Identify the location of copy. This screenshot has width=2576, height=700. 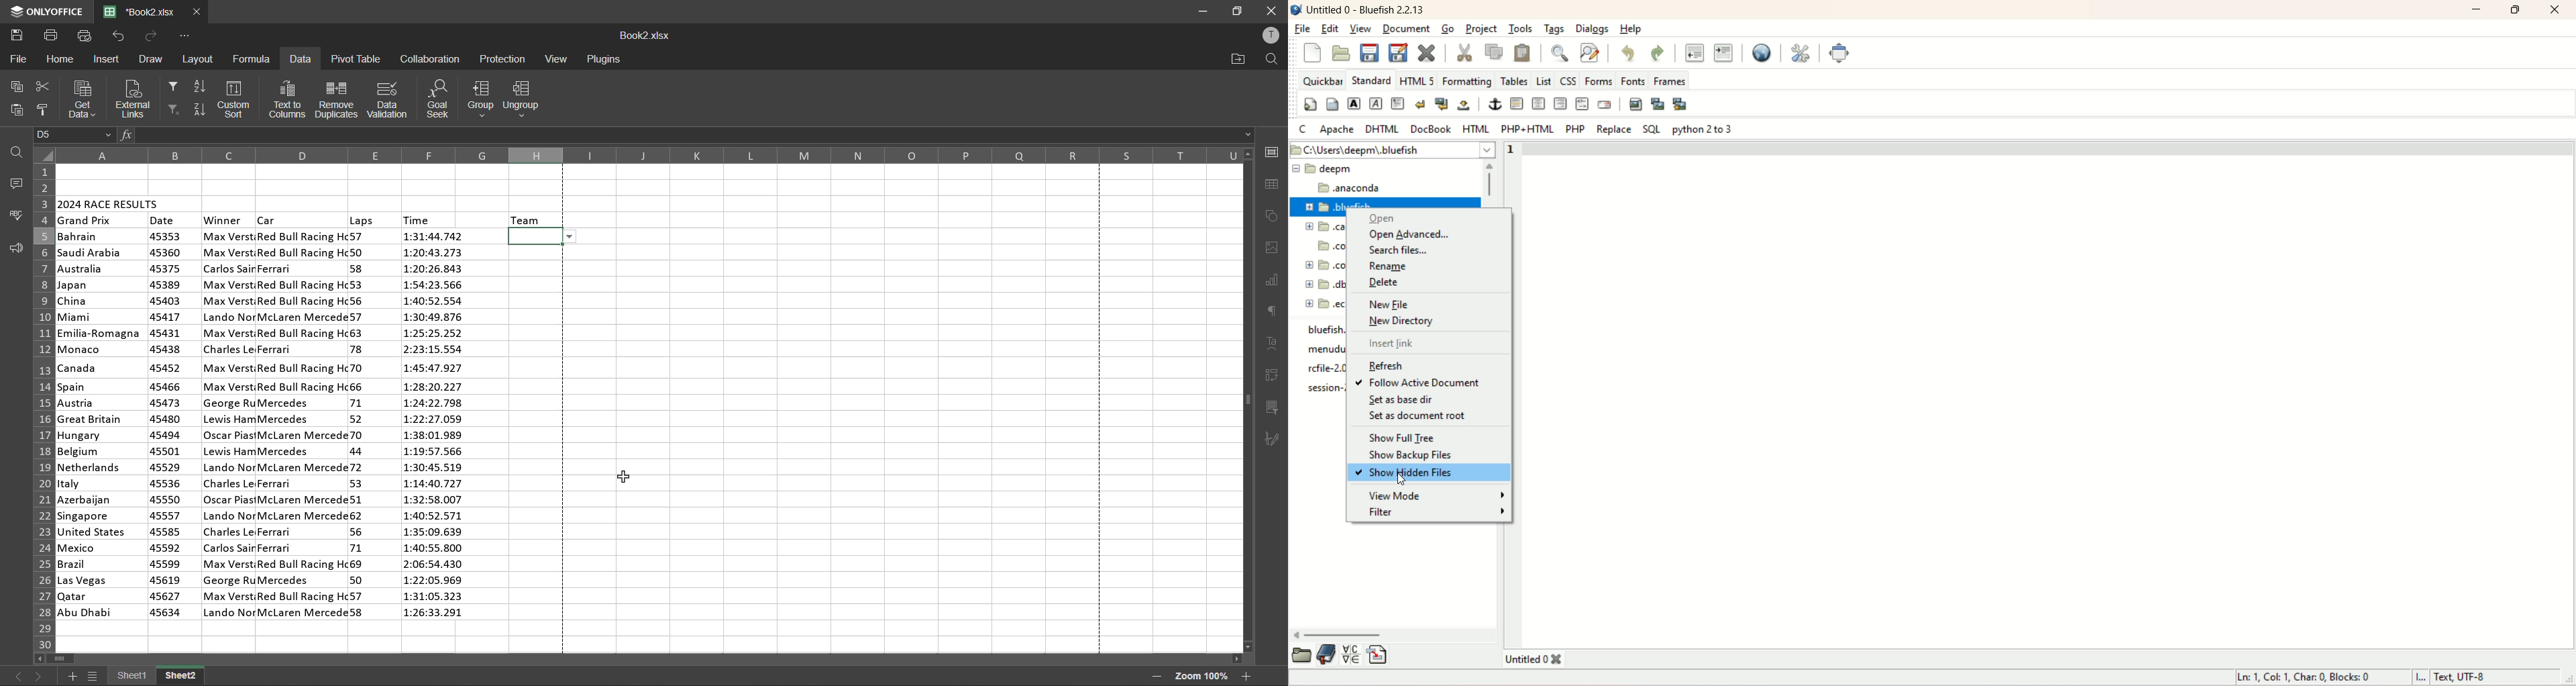
(15, 88).